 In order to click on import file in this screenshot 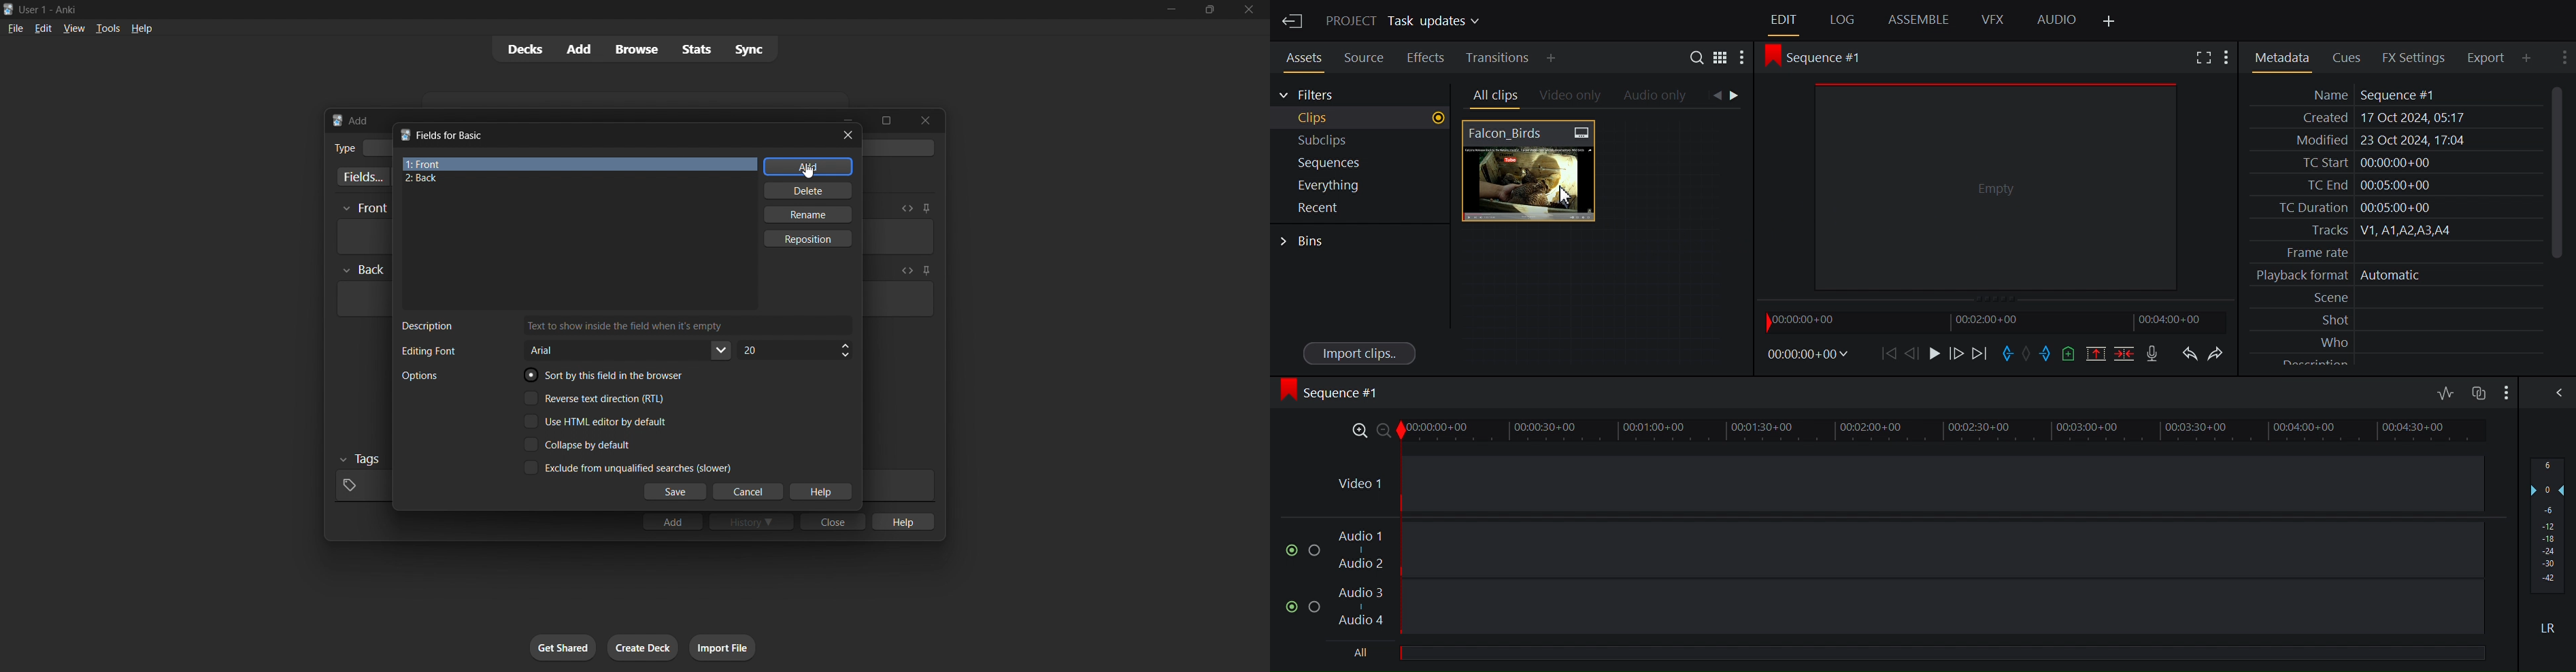, I will do `click(722, 648)`.